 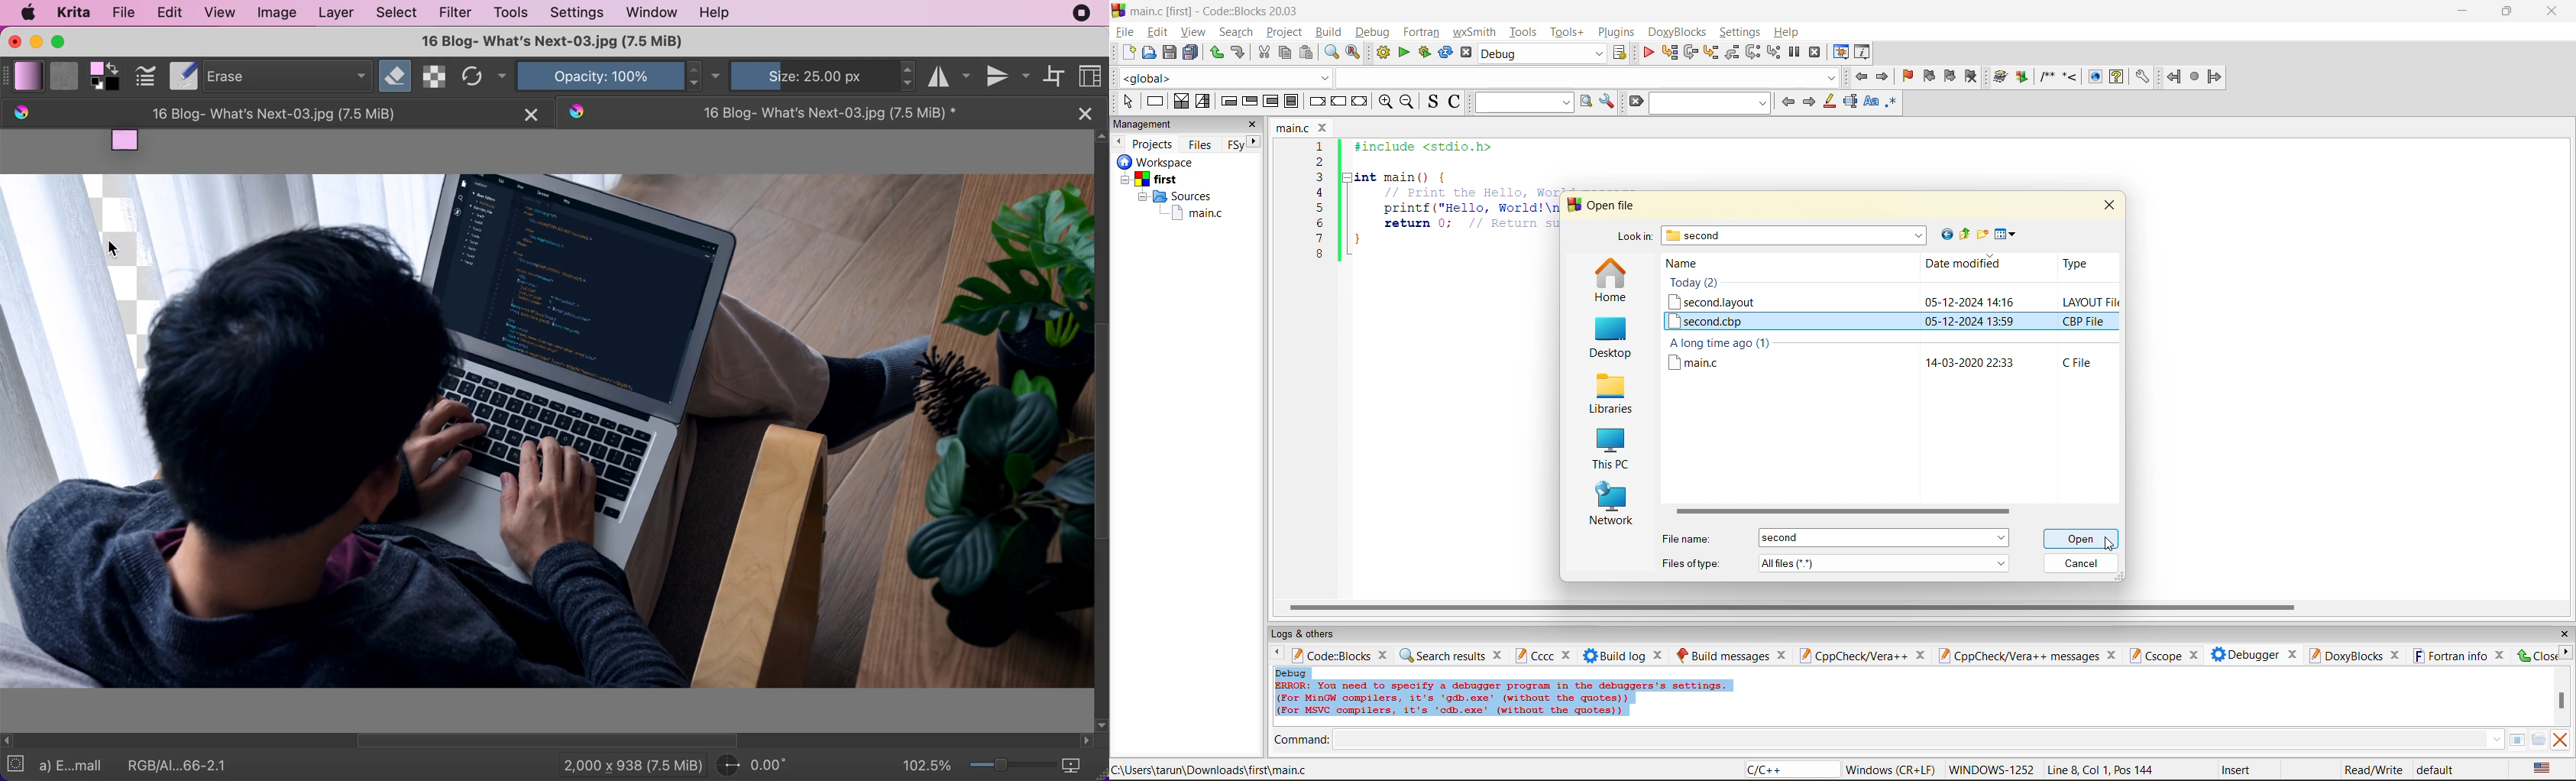 What do you see at coordinates (1235, 145) in the screenshot?
I see `Fsy` at bounding box center [1235, 145].